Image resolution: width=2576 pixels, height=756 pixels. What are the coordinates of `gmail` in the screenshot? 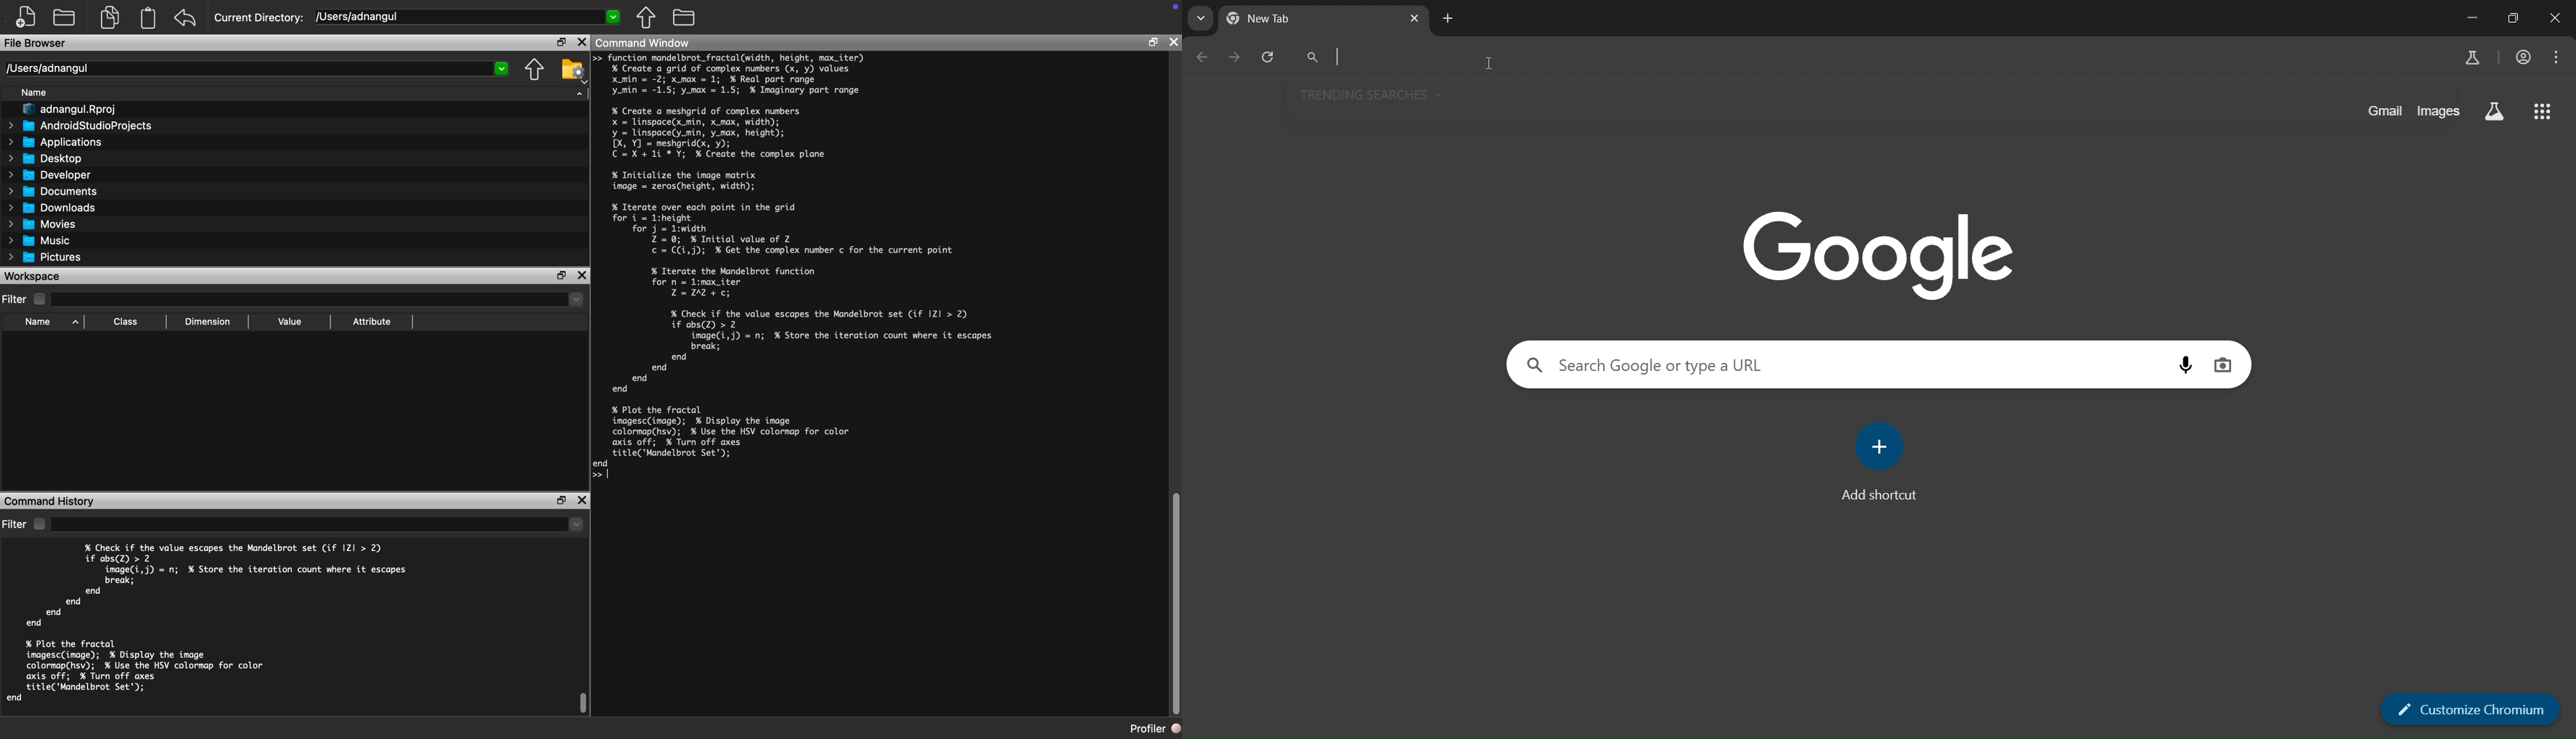 It's located at (2381, 111).